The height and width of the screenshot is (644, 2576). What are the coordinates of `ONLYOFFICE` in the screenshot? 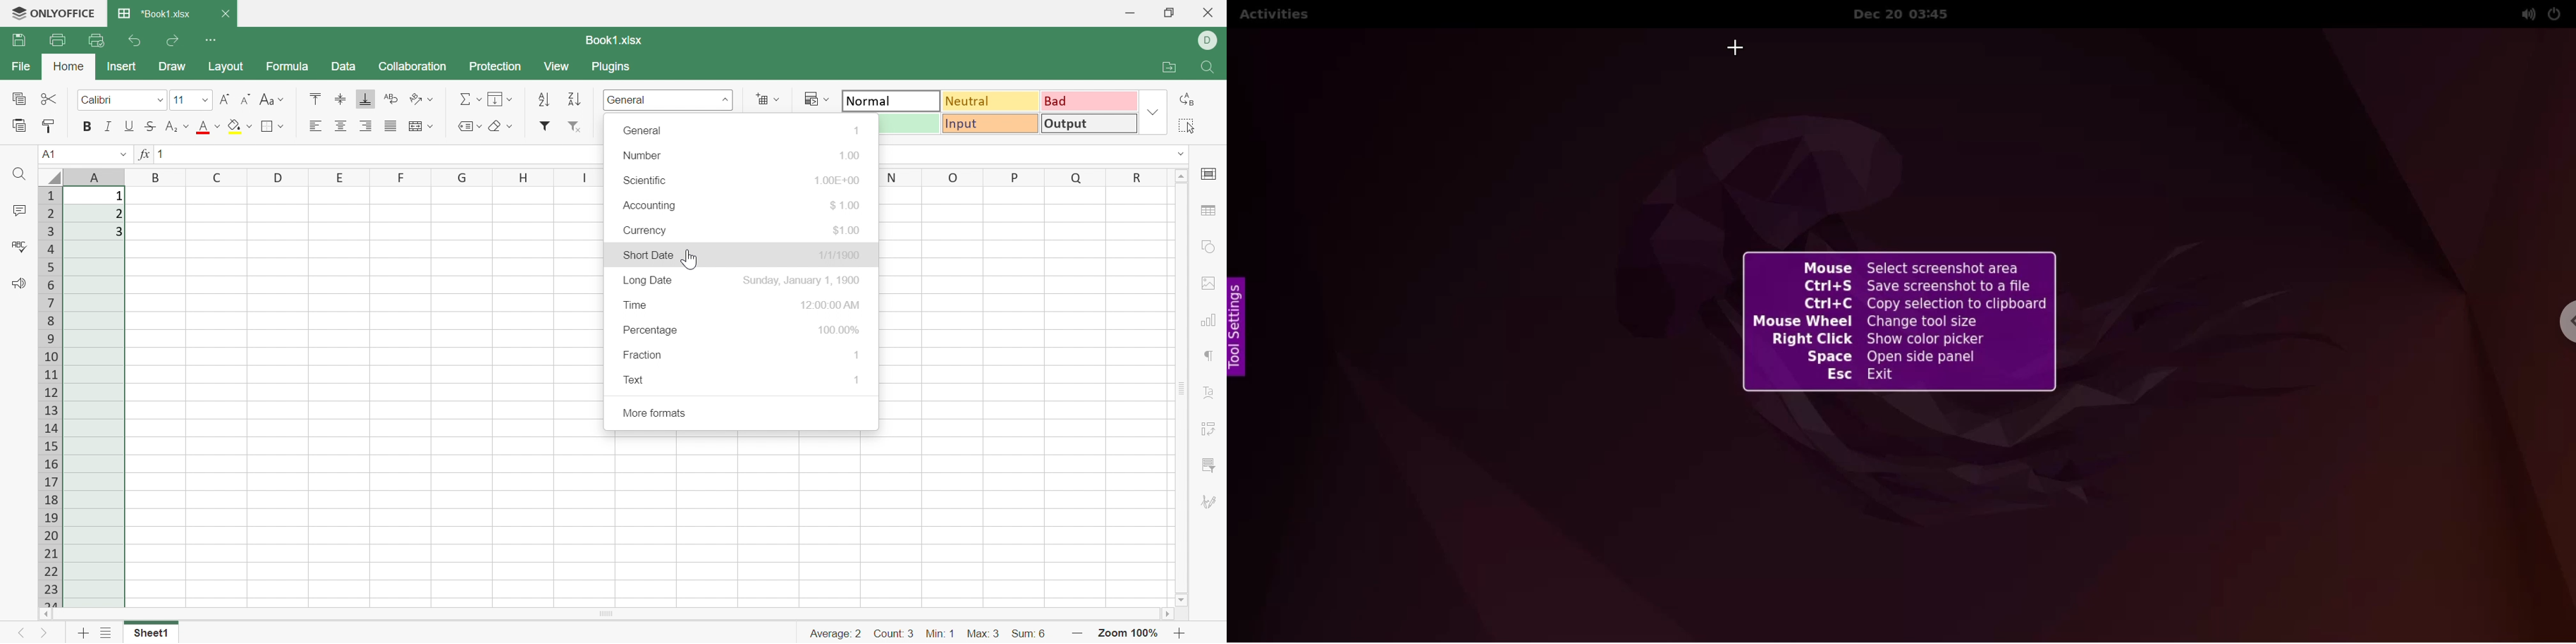 It's located at (66, 12).